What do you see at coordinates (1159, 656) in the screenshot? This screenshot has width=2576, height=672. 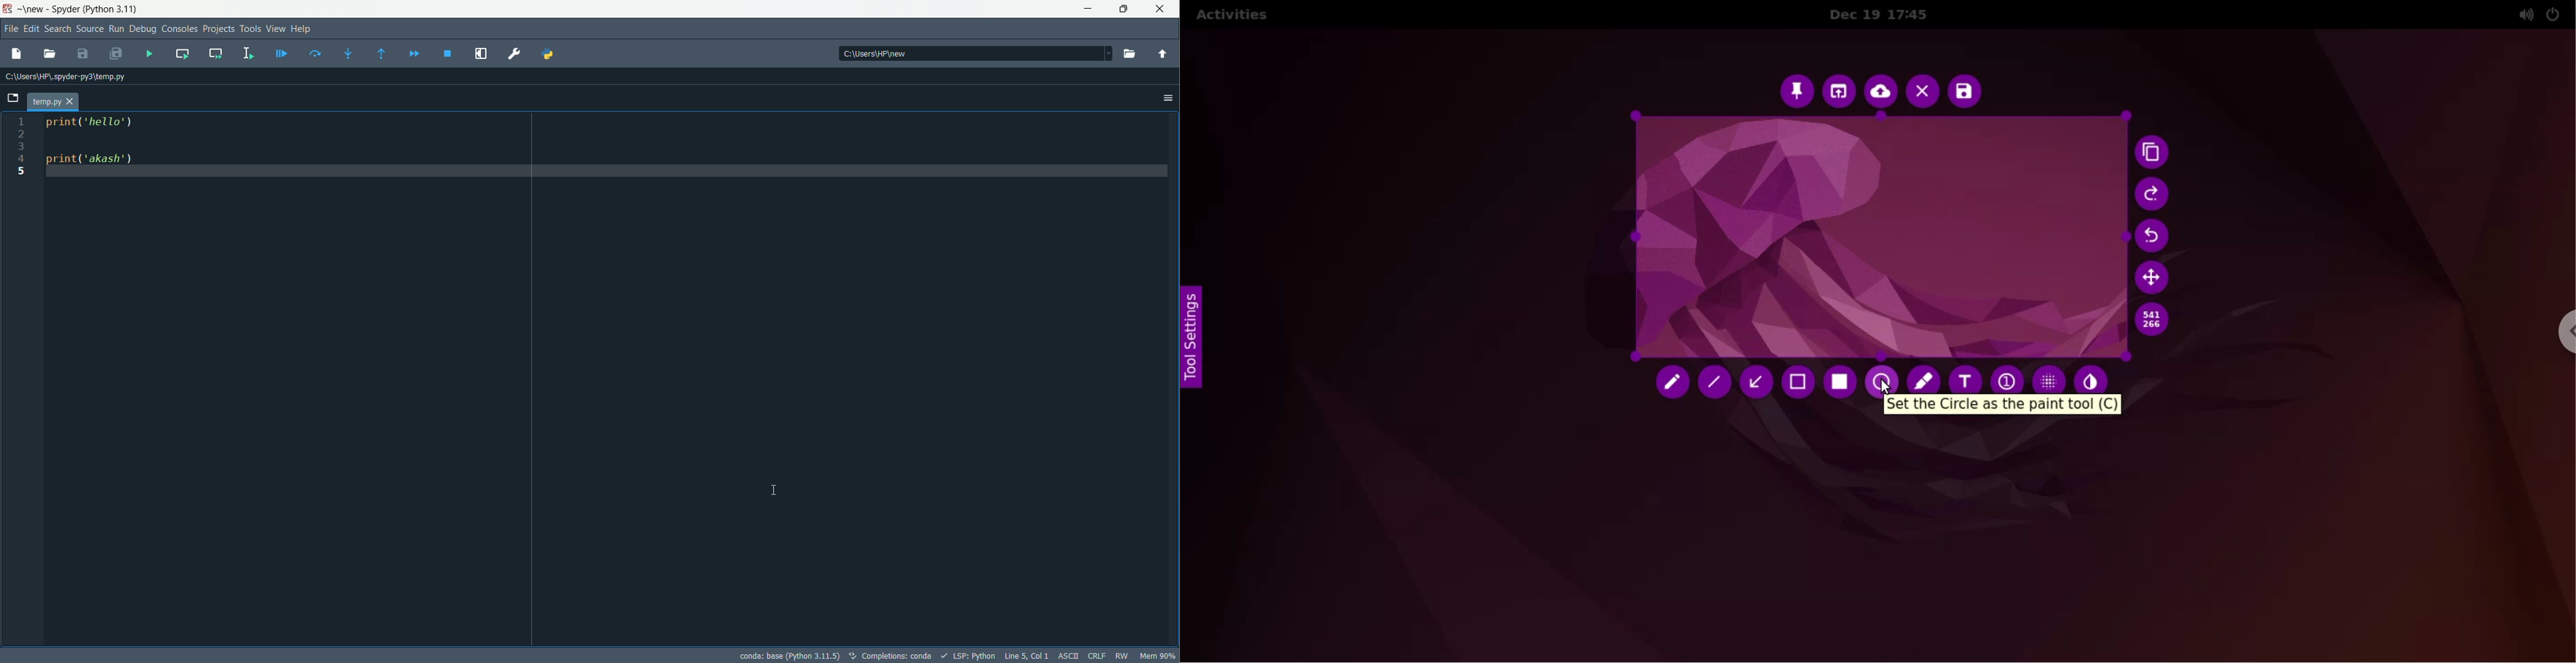 I see `memory usage` at bounding box center [1159, 656].